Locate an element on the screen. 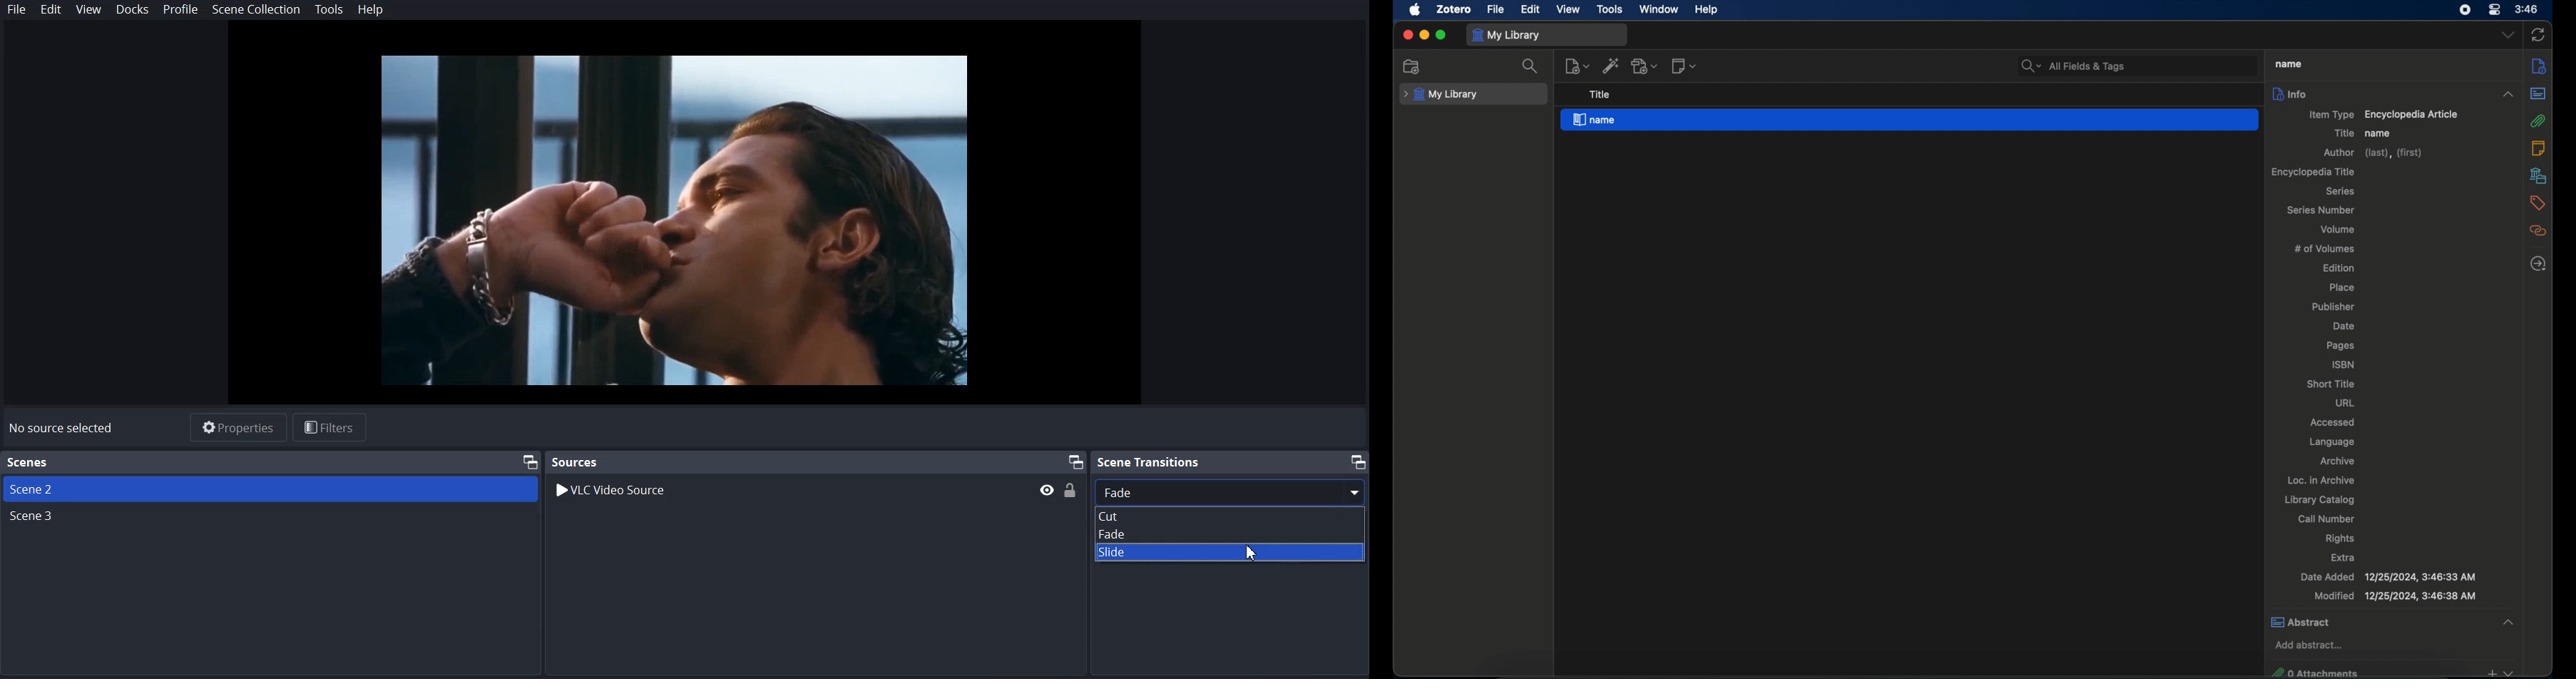  close is located at coordinates (1407, 35).